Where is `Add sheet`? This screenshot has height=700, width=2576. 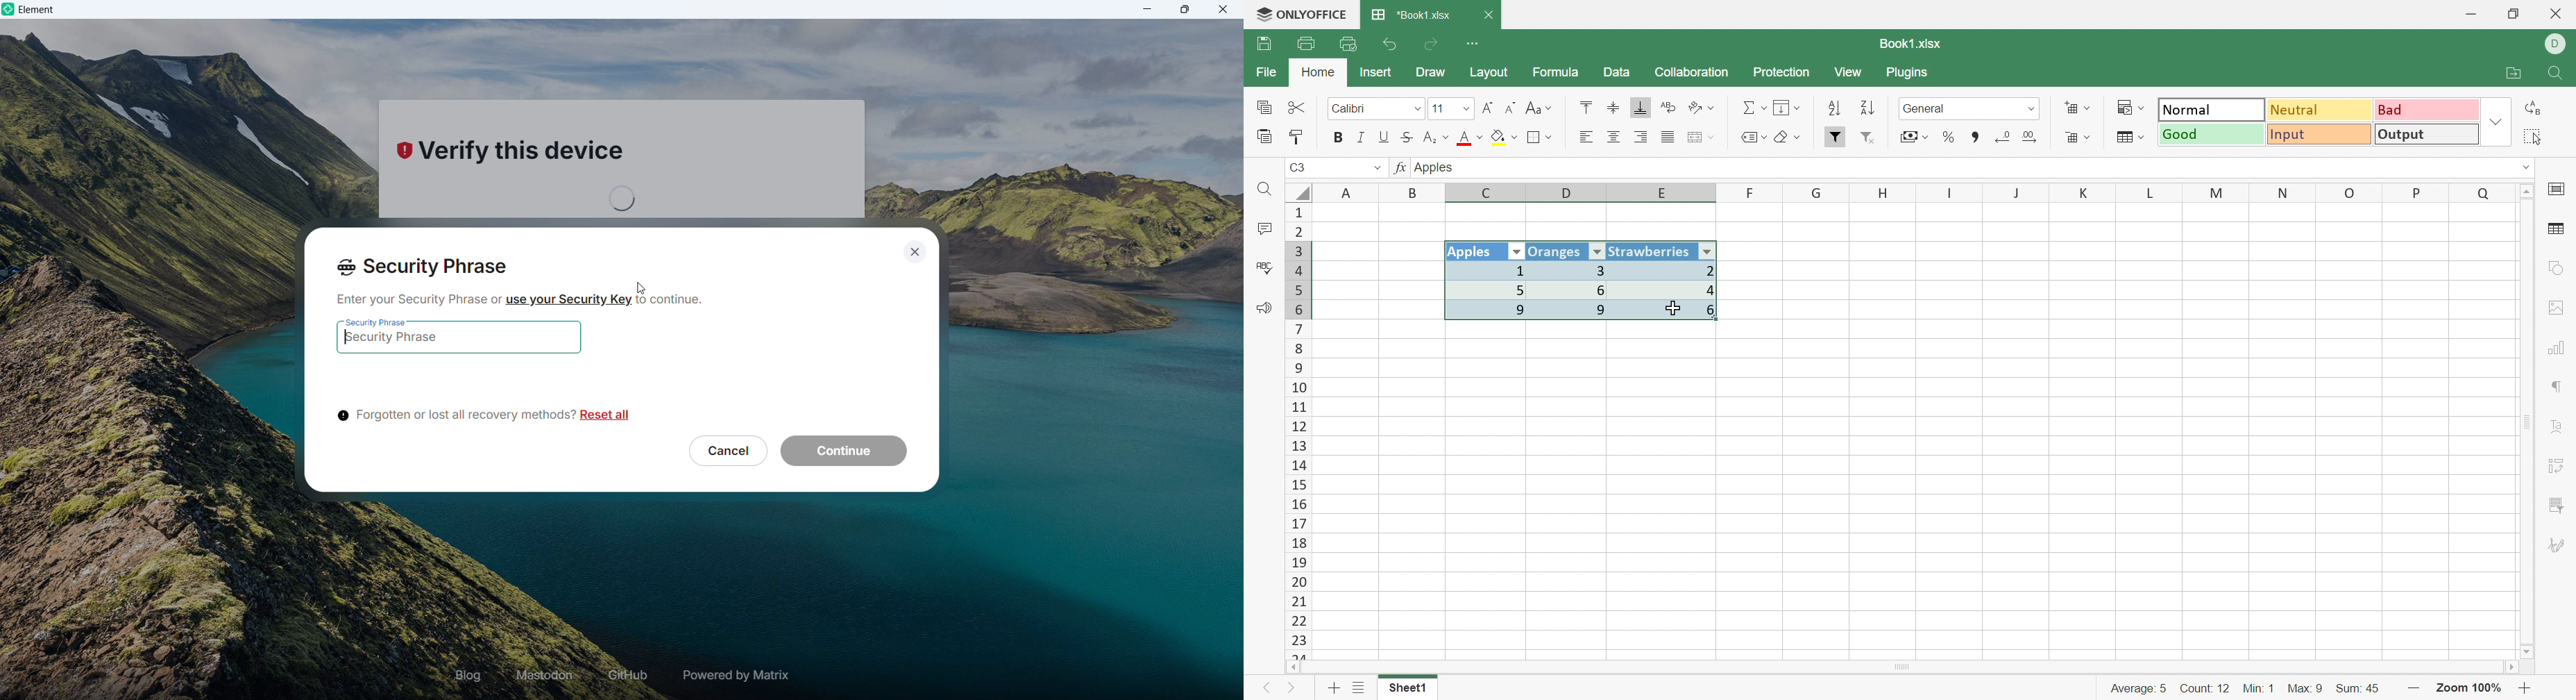 Add sheet is located at coordinates (1334, 688).